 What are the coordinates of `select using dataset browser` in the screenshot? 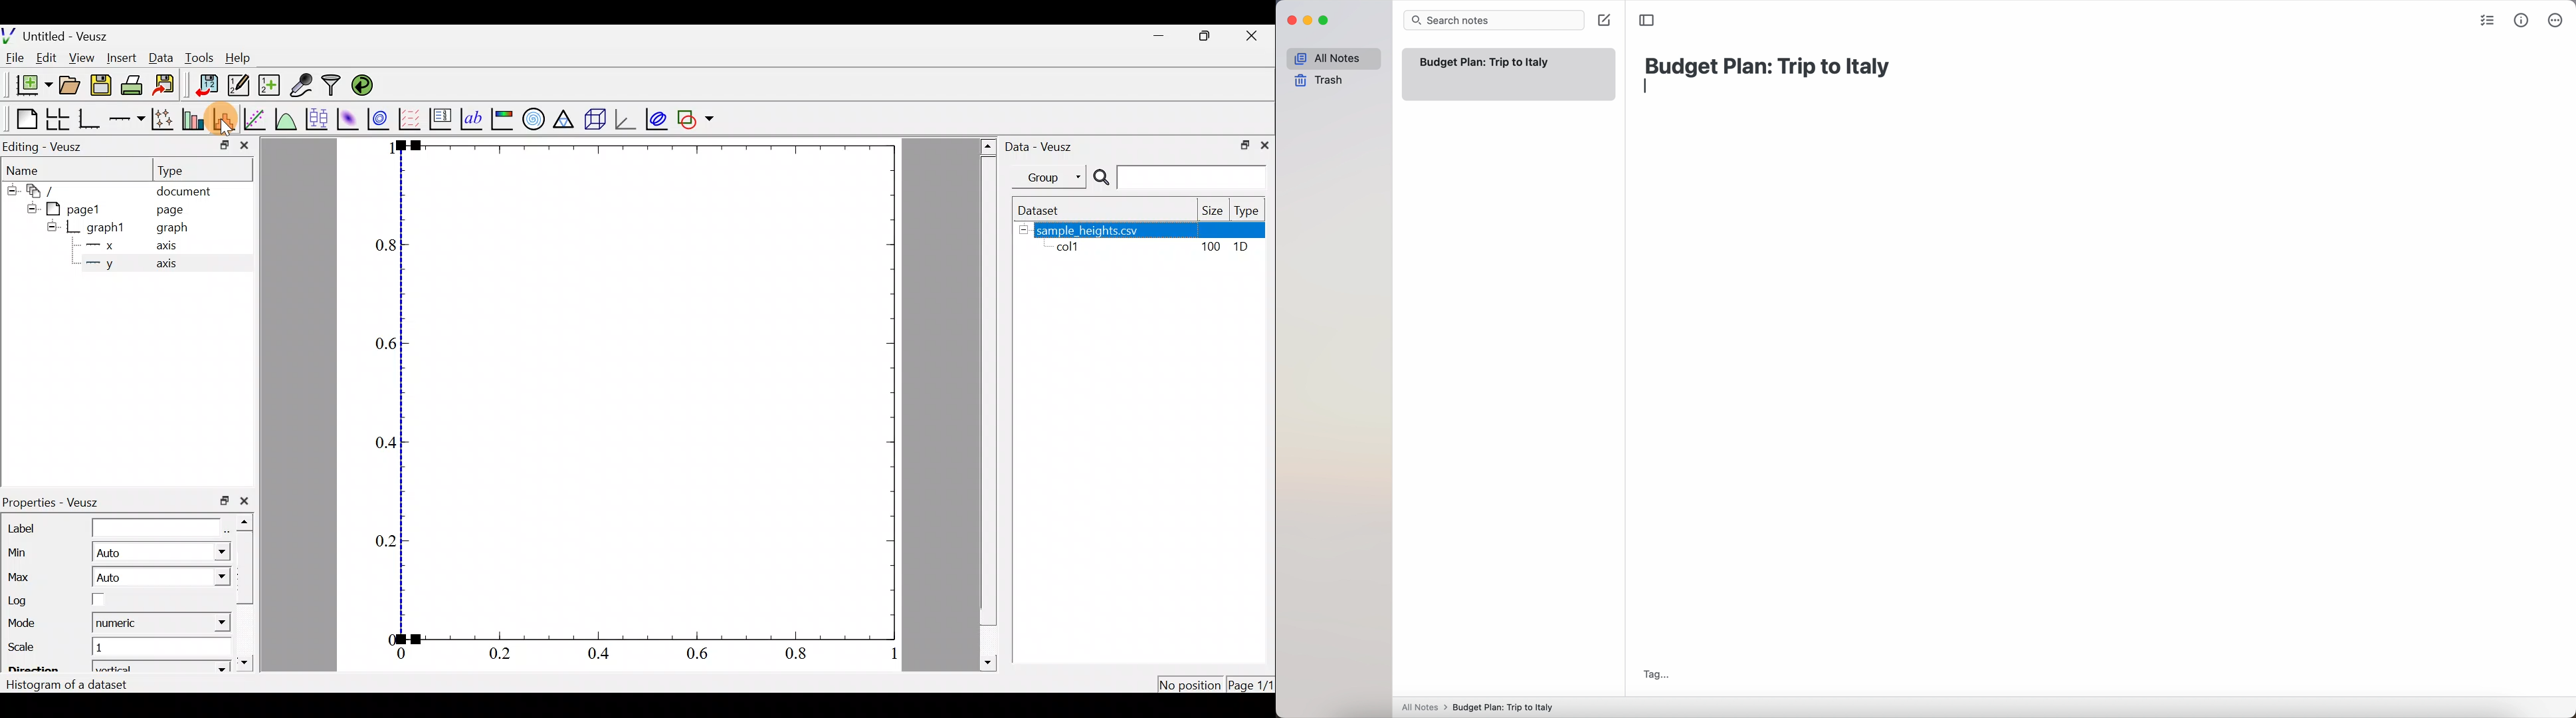 It's located at (227, 525).